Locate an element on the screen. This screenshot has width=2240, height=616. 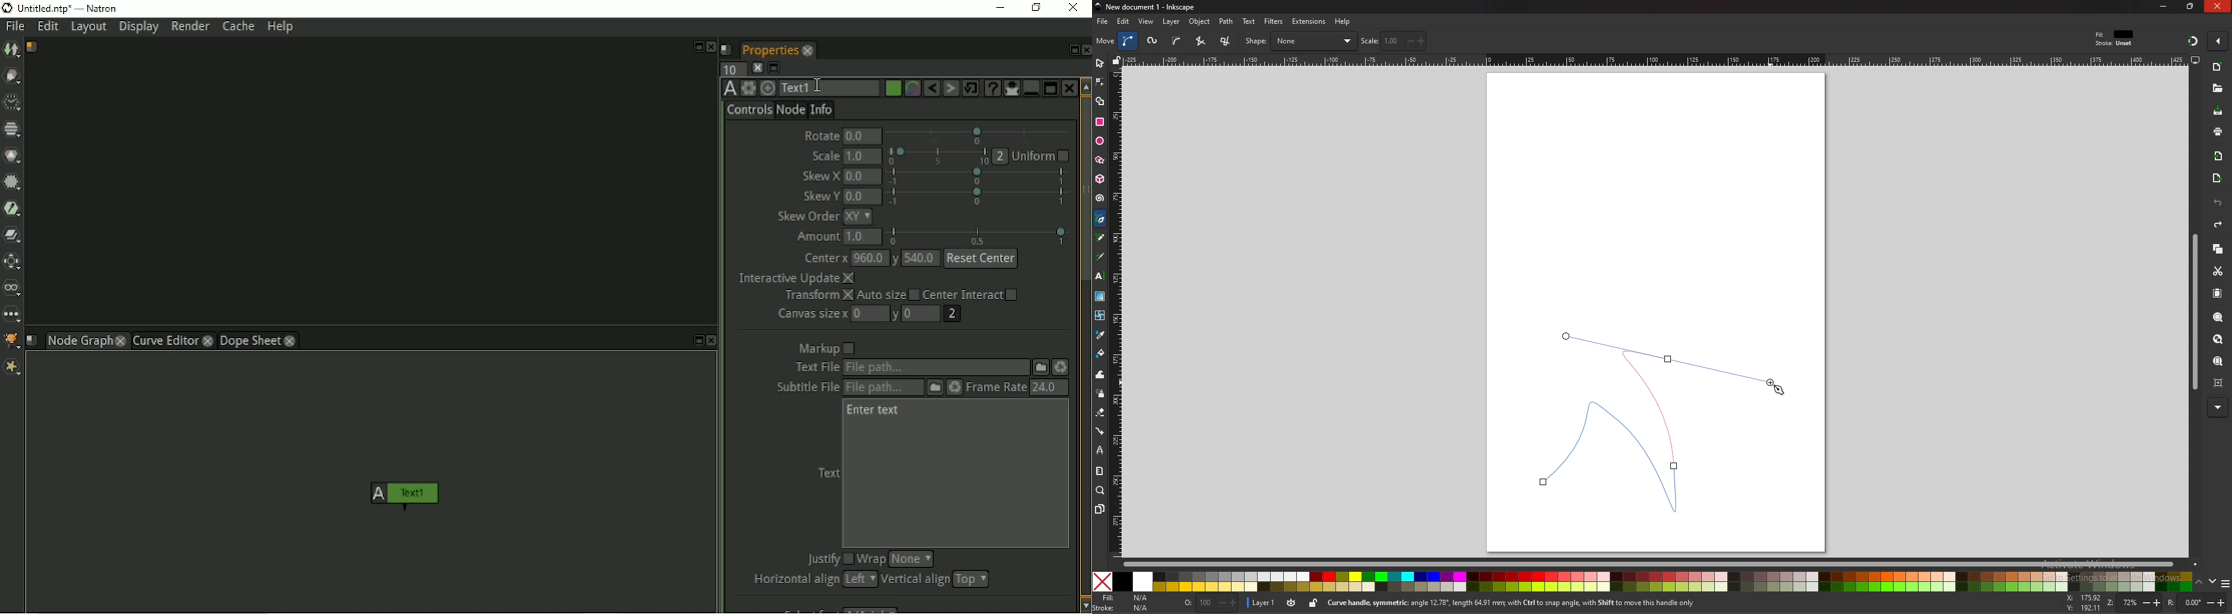
selector is located at coordinates (1100, 63).